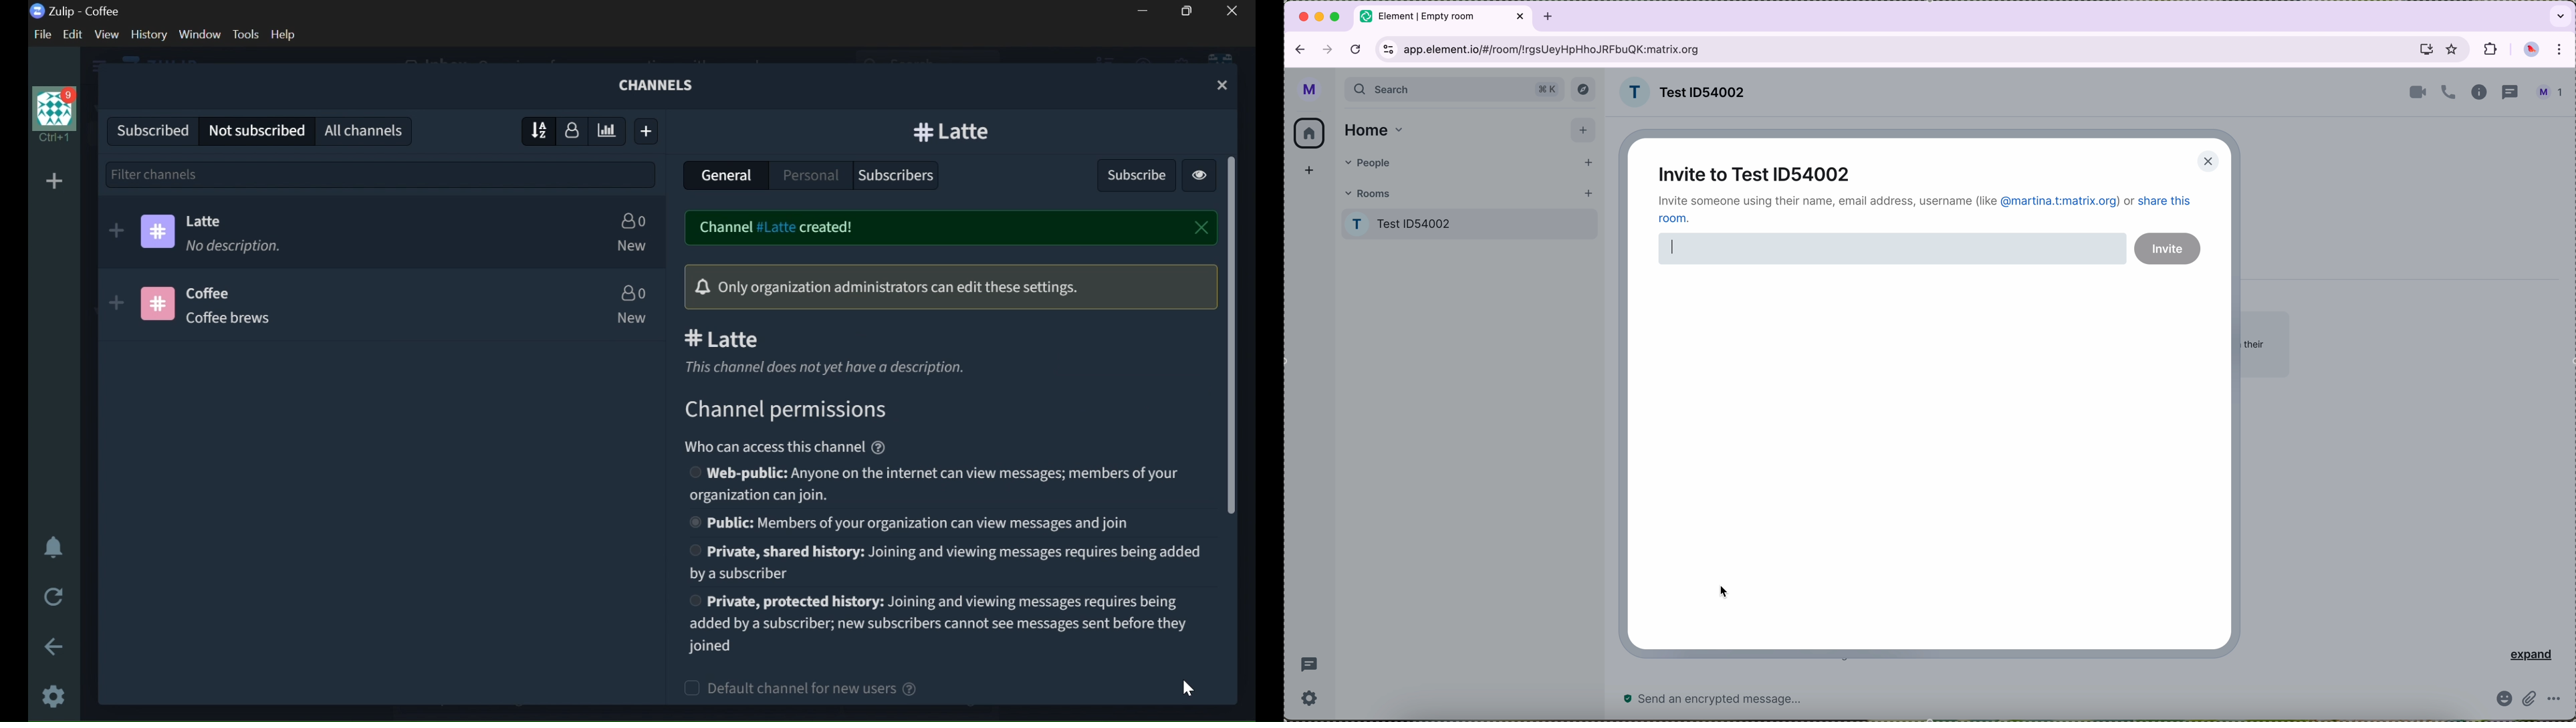 This screenshot has height=728, width=2576. What do you see at coordinates (2511, 92) in the screenshot?
I see `threads` at bounding box center [2511, 92].